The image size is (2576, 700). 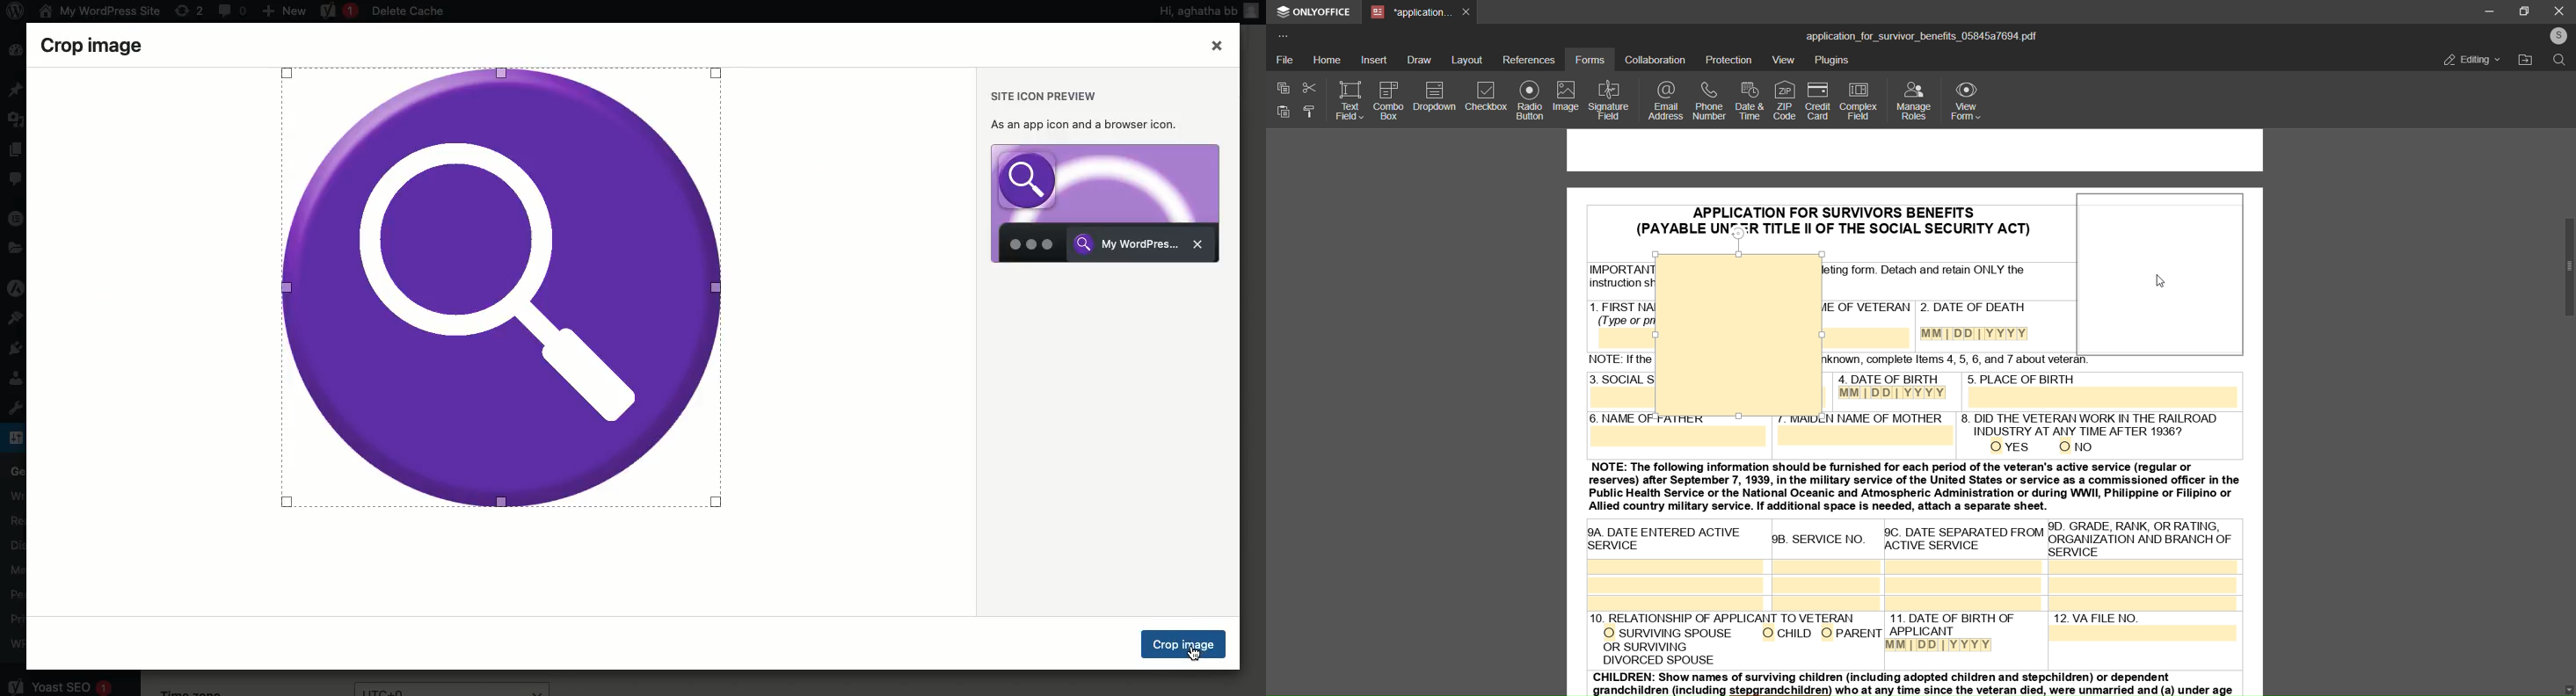 I want to click on signature, so click(x=1613, y=93).